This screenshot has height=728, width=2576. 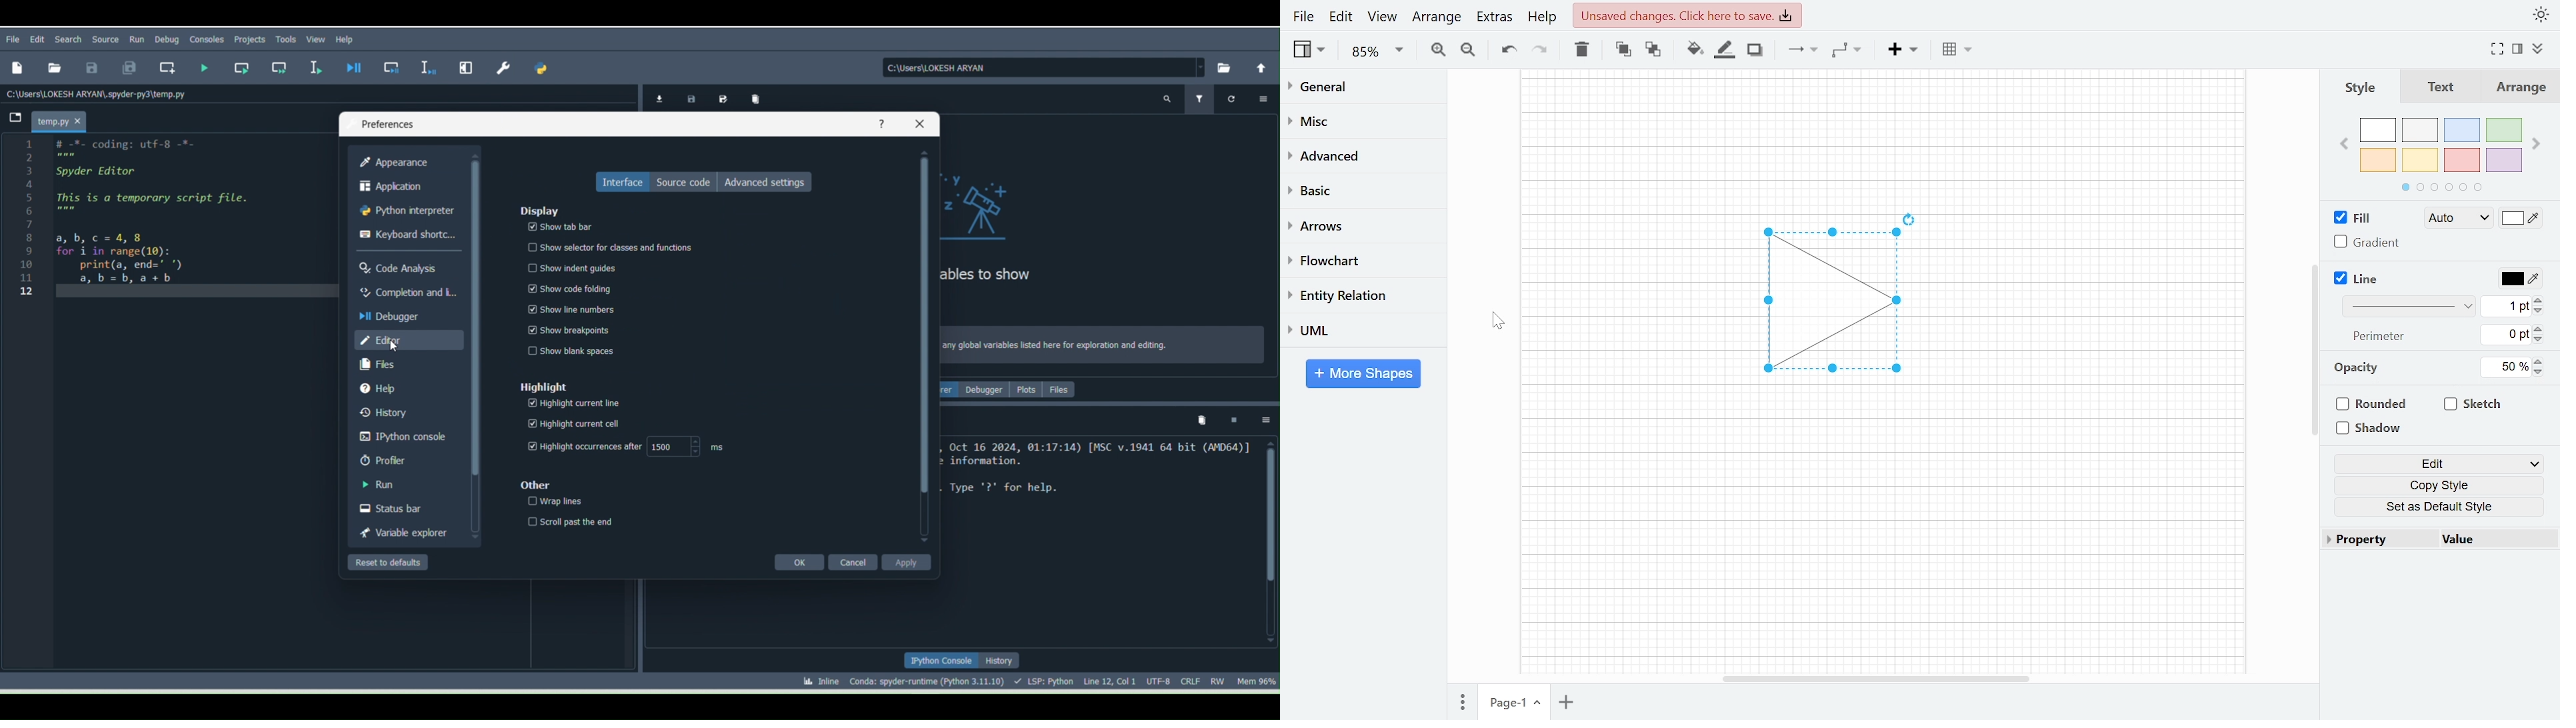 I want to click on Scroll past the end, so click(x=569, y=521).